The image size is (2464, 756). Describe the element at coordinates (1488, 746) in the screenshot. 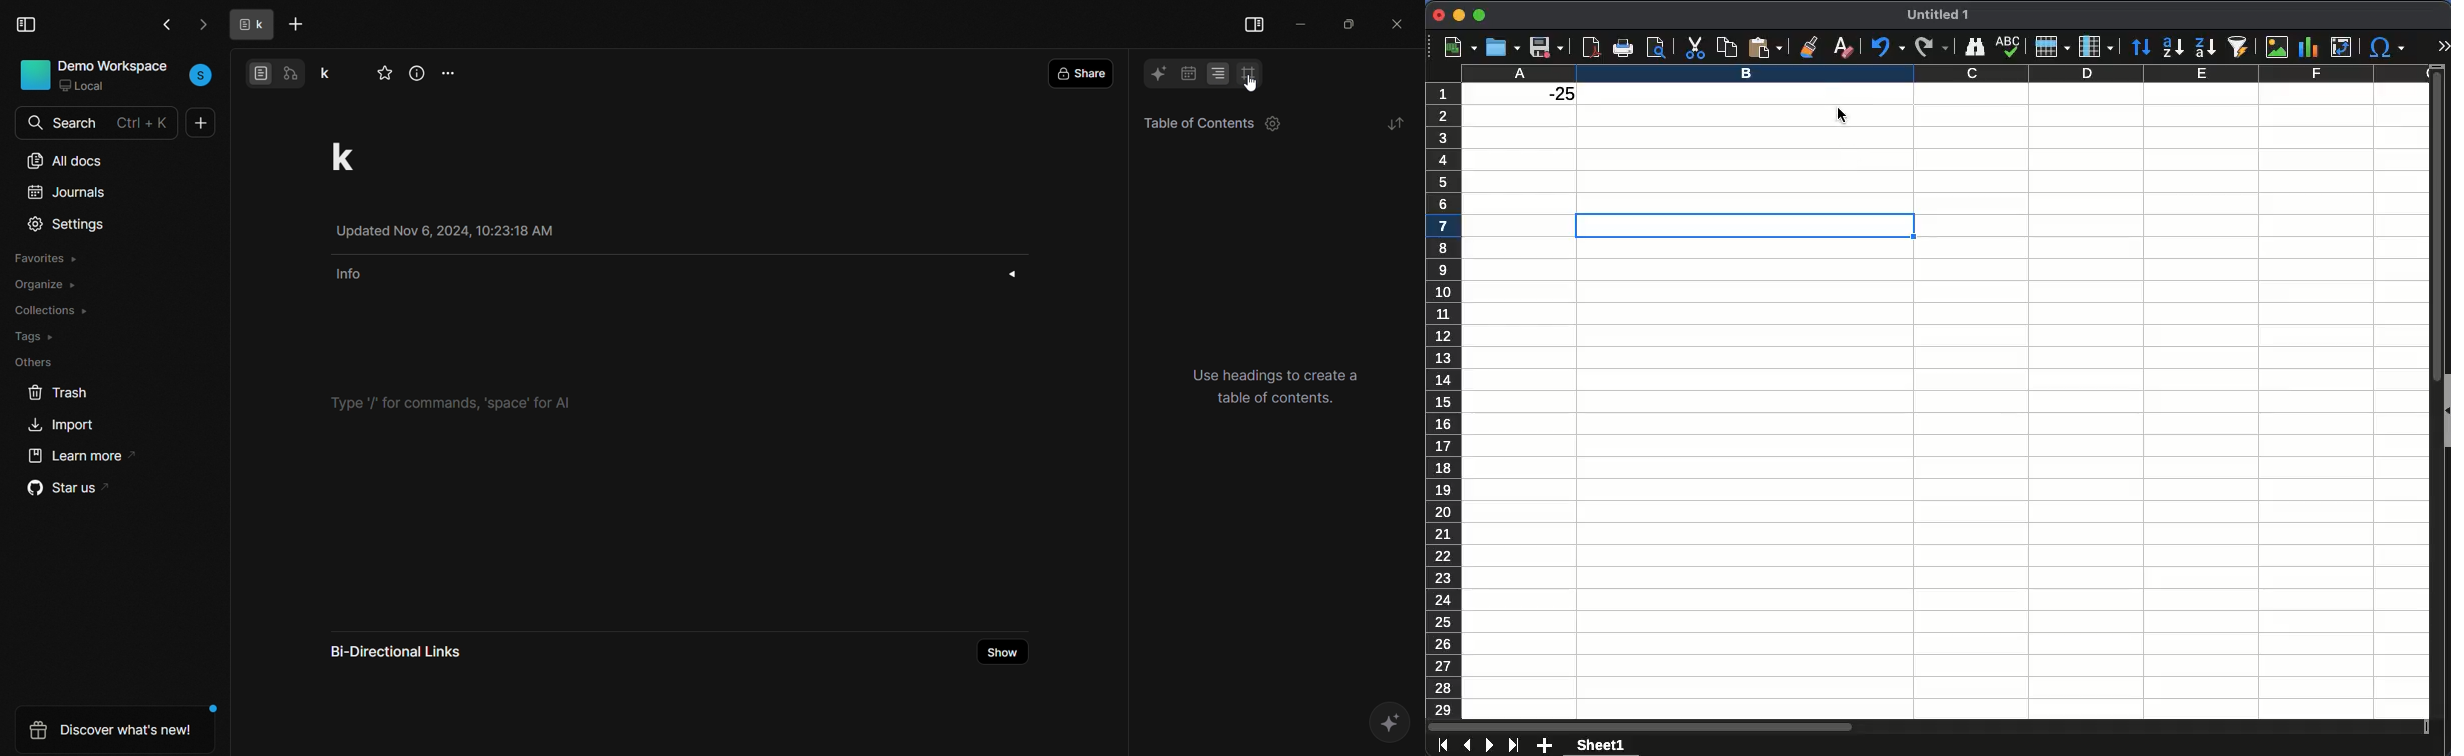

I see `next sheet` at that location.